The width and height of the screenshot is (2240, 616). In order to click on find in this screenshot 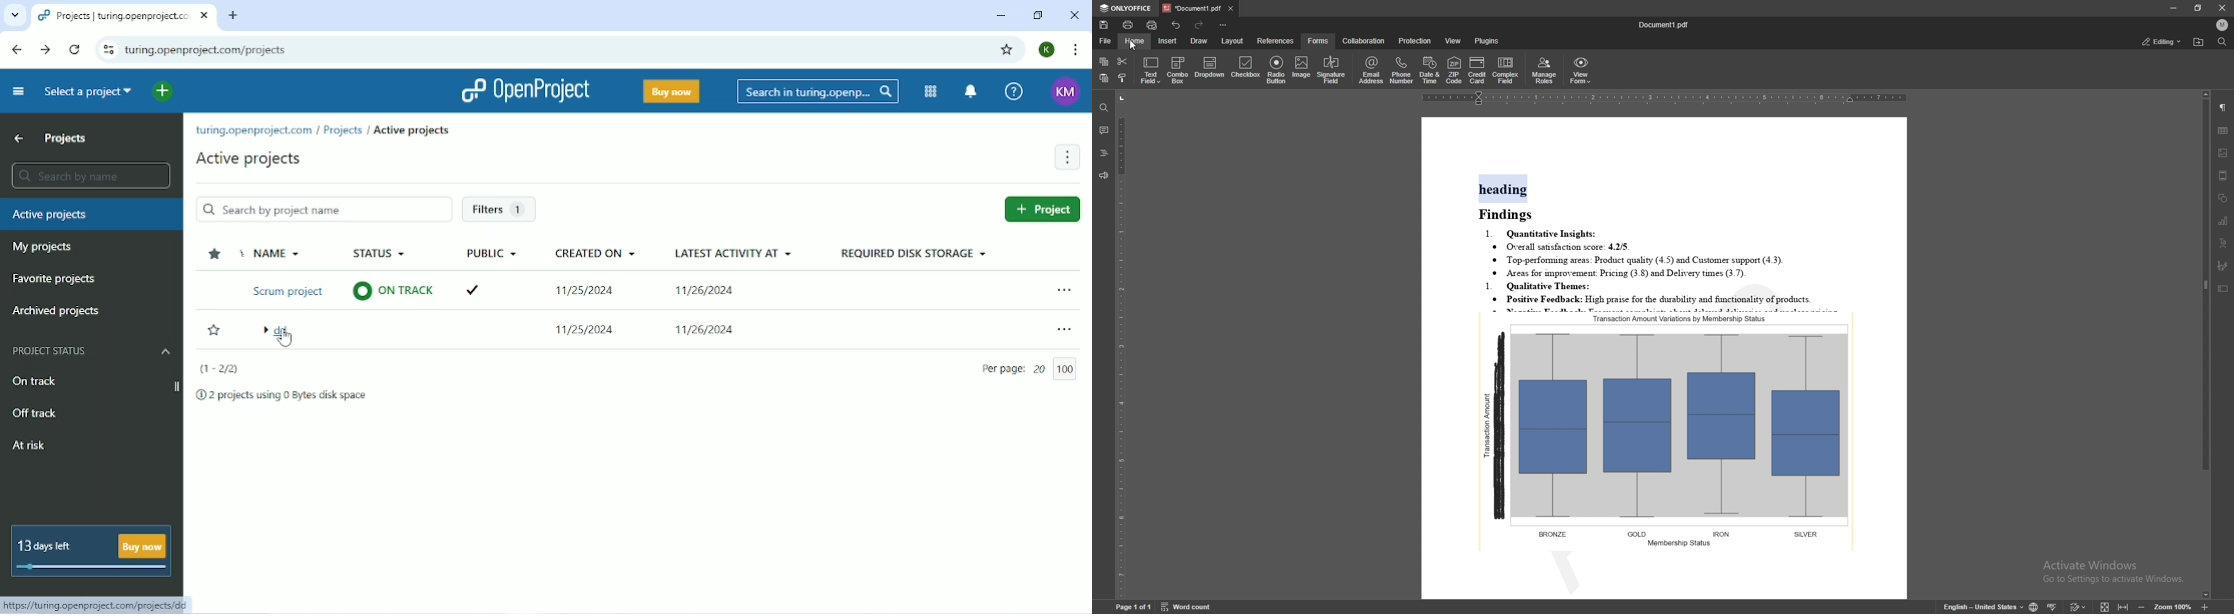, I will do `click(1103, 108)`.